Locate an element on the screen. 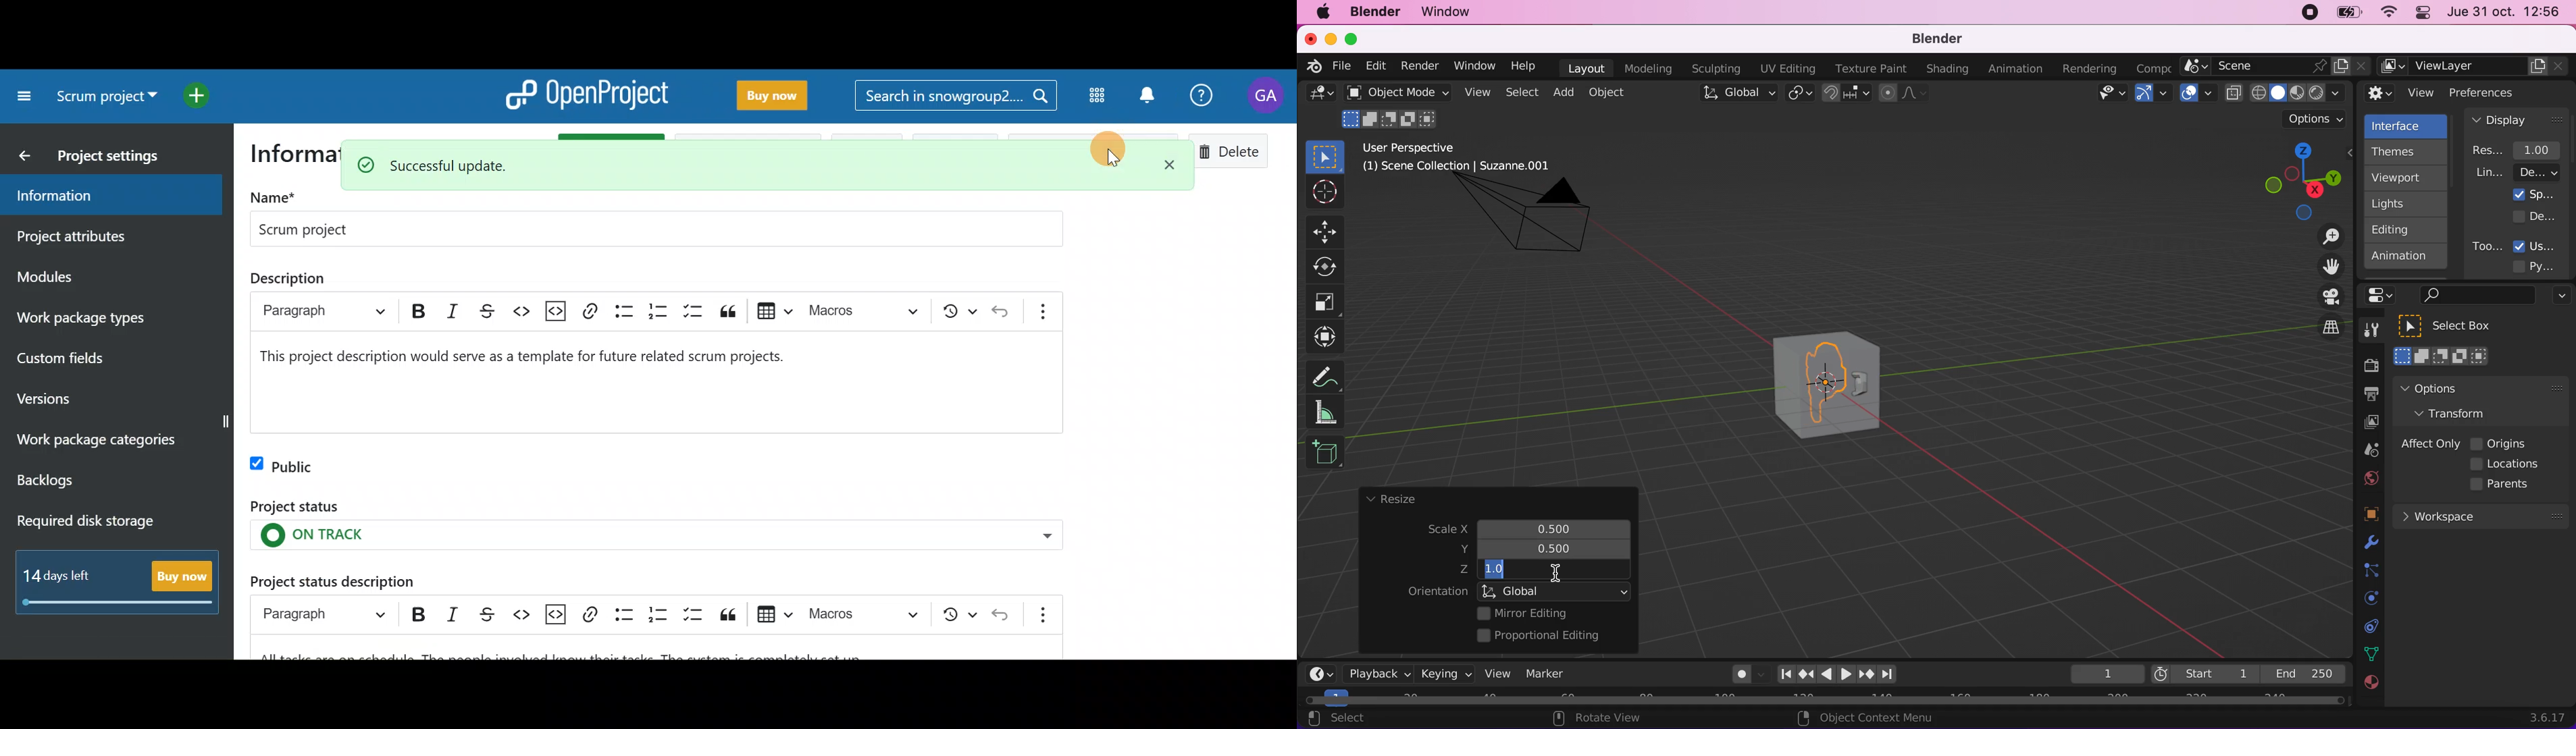  Italic is located at coordinates (457, 614).